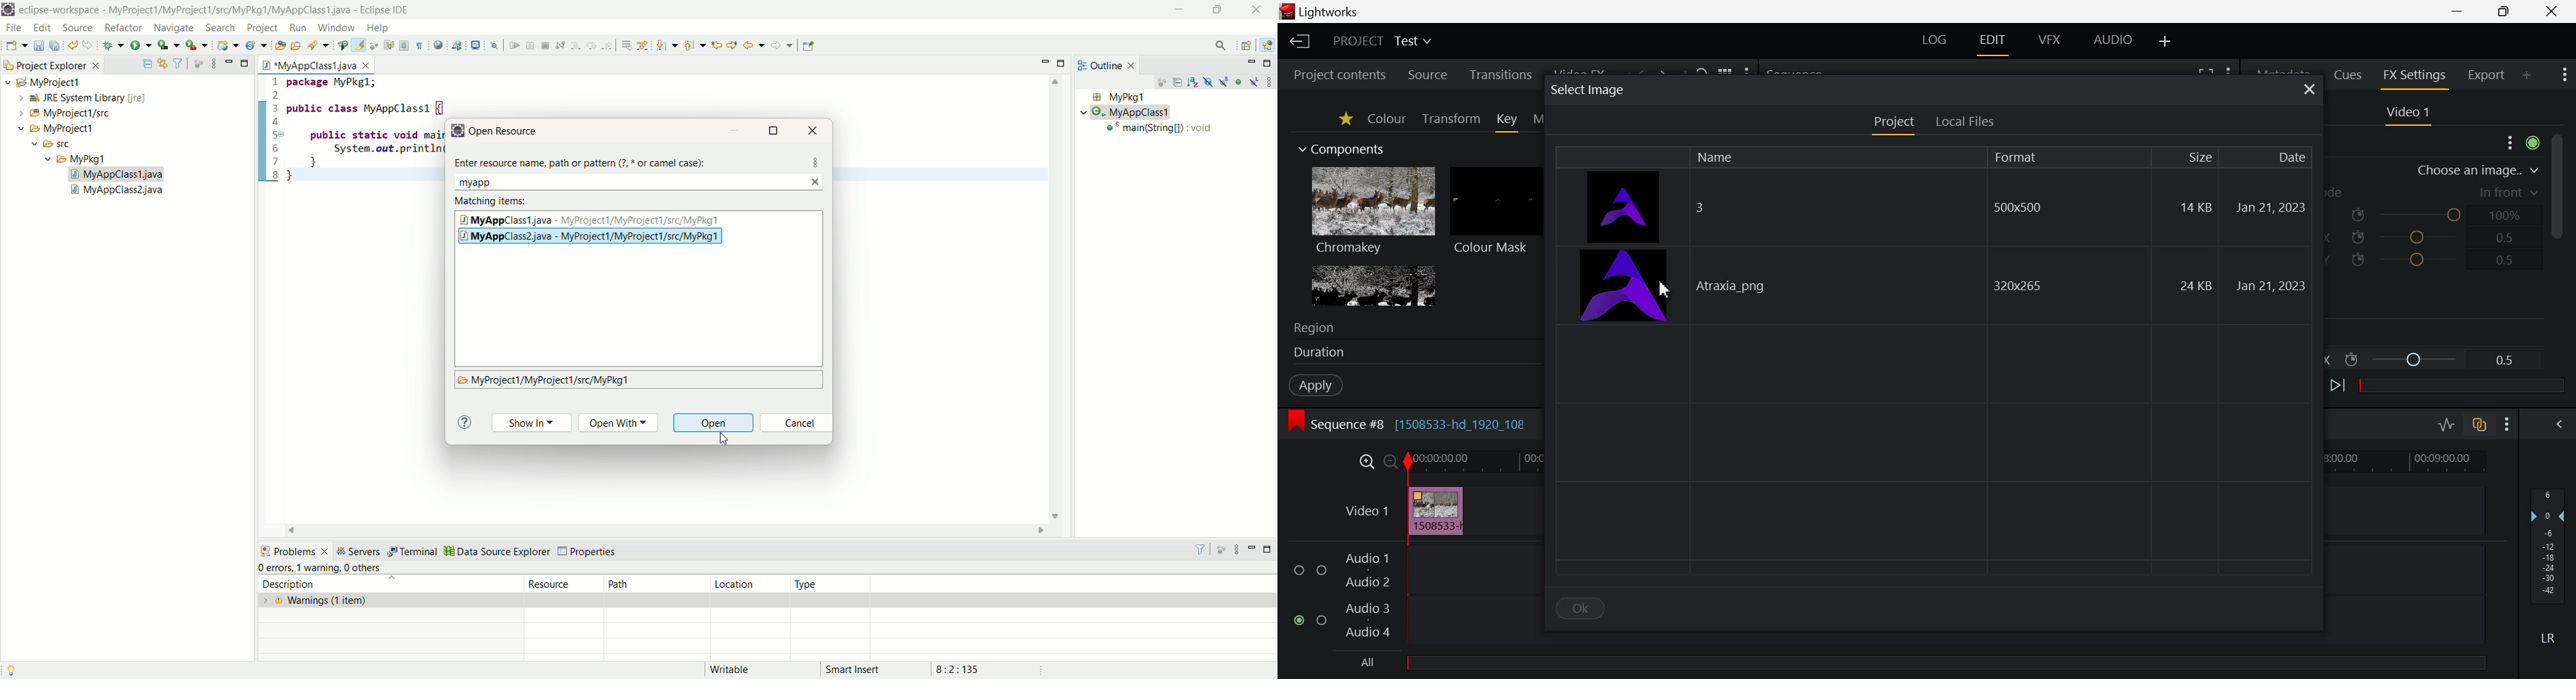 The image size is (2576, 700). I want to click on hide local type, so click(1256, 81).